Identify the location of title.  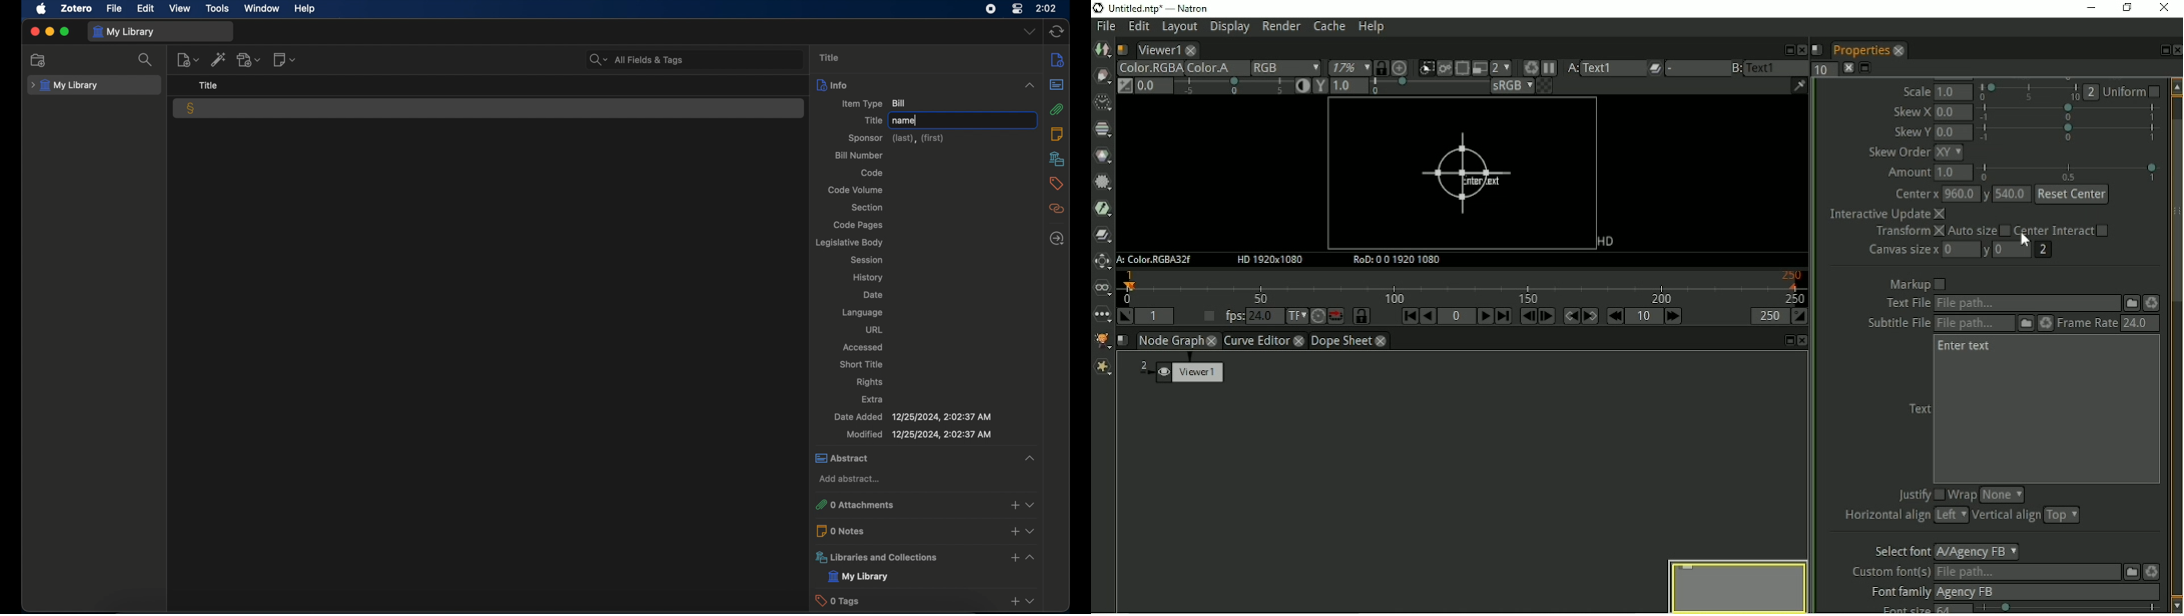
(829, 58).